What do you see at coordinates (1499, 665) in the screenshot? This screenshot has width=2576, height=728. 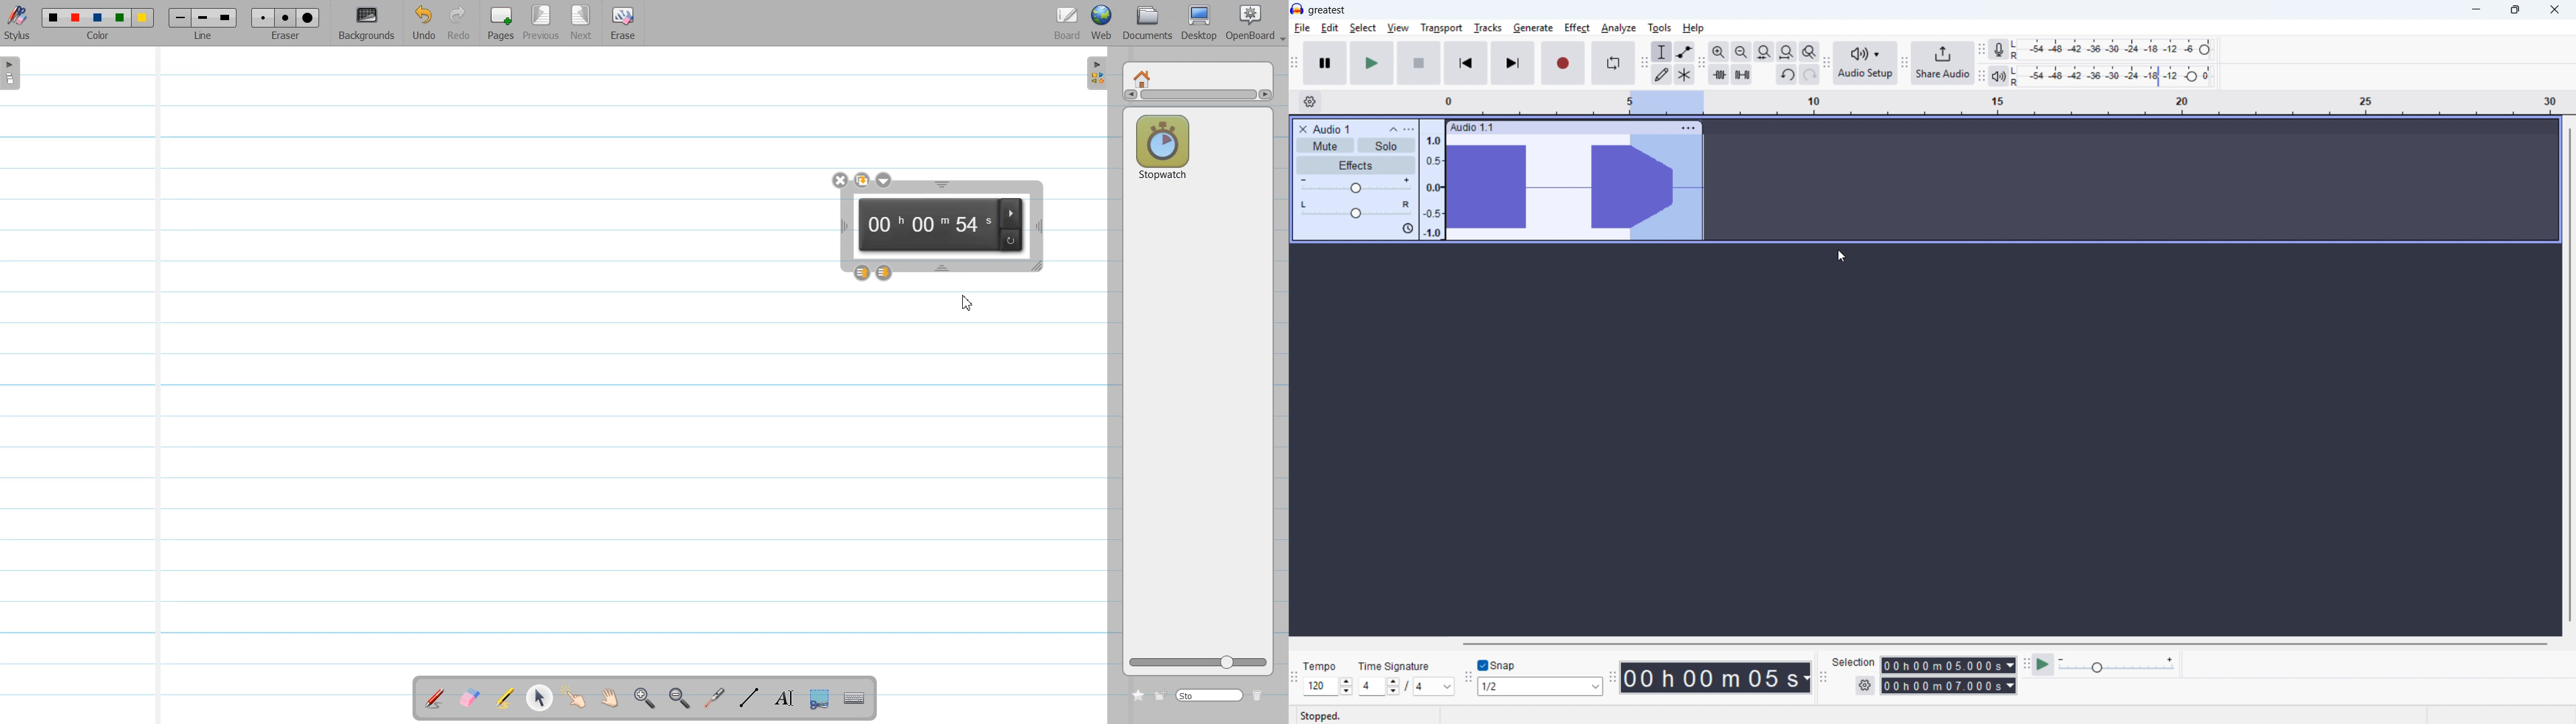 I see `Toggle snap ` at bounding box center [1499, 665].